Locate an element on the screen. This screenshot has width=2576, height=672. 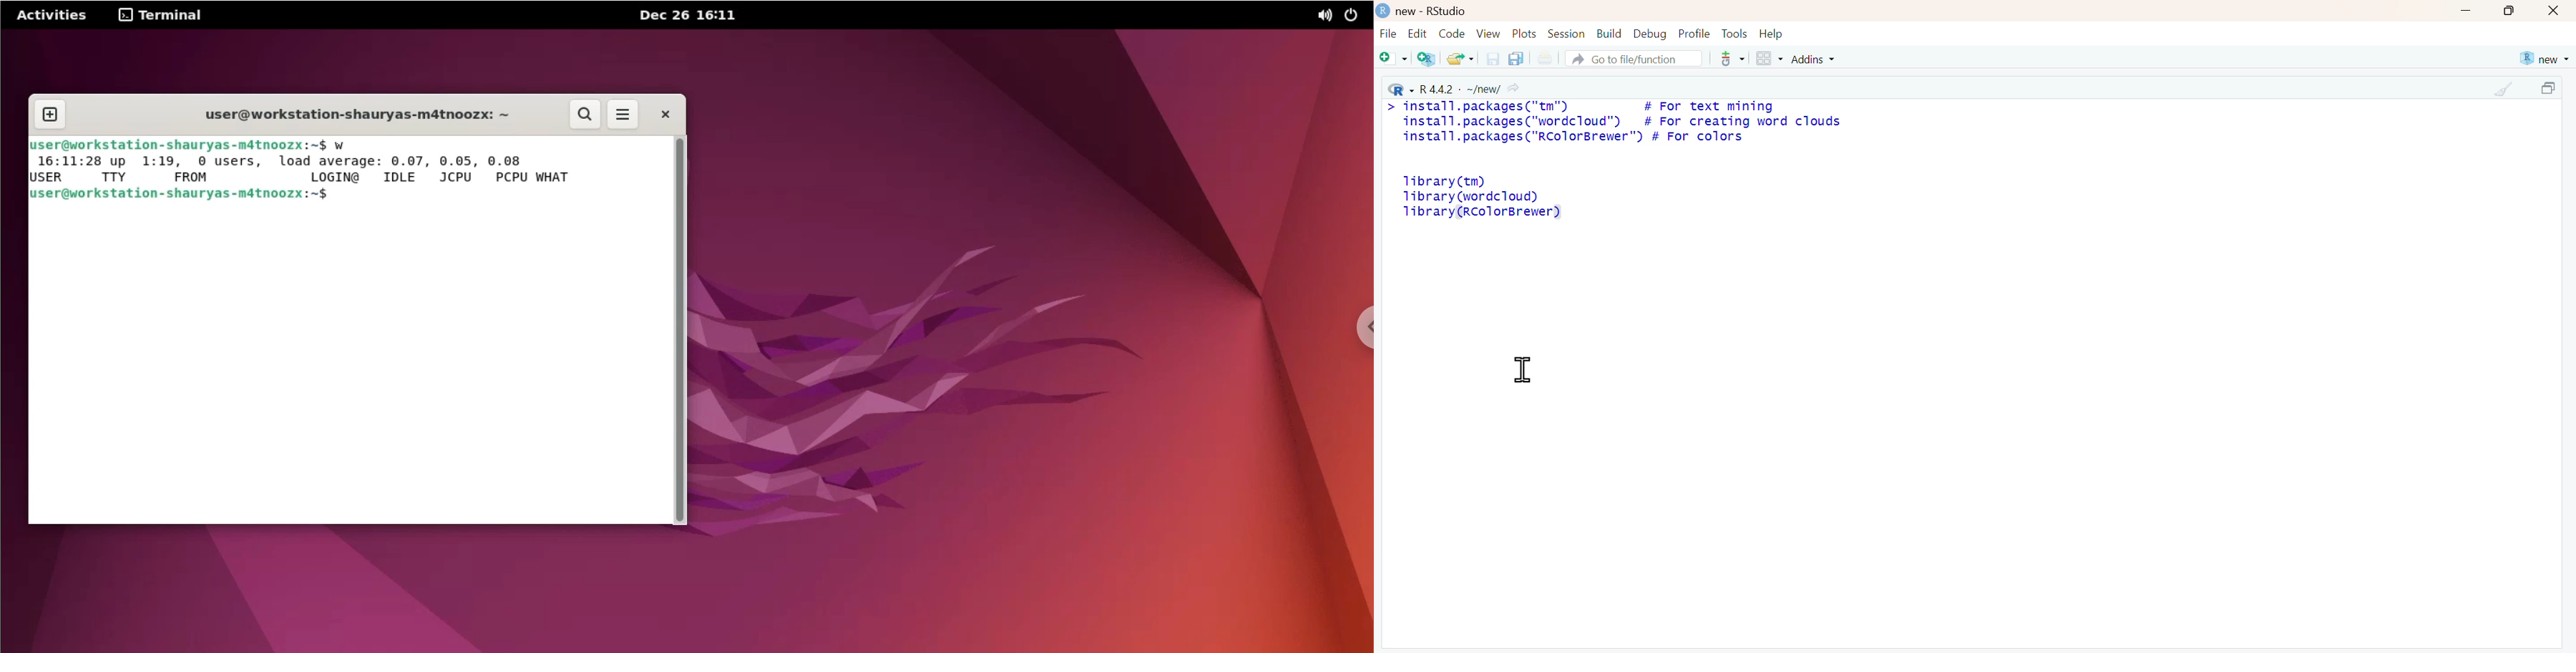
minimize is located at coordinates (2467, 10).